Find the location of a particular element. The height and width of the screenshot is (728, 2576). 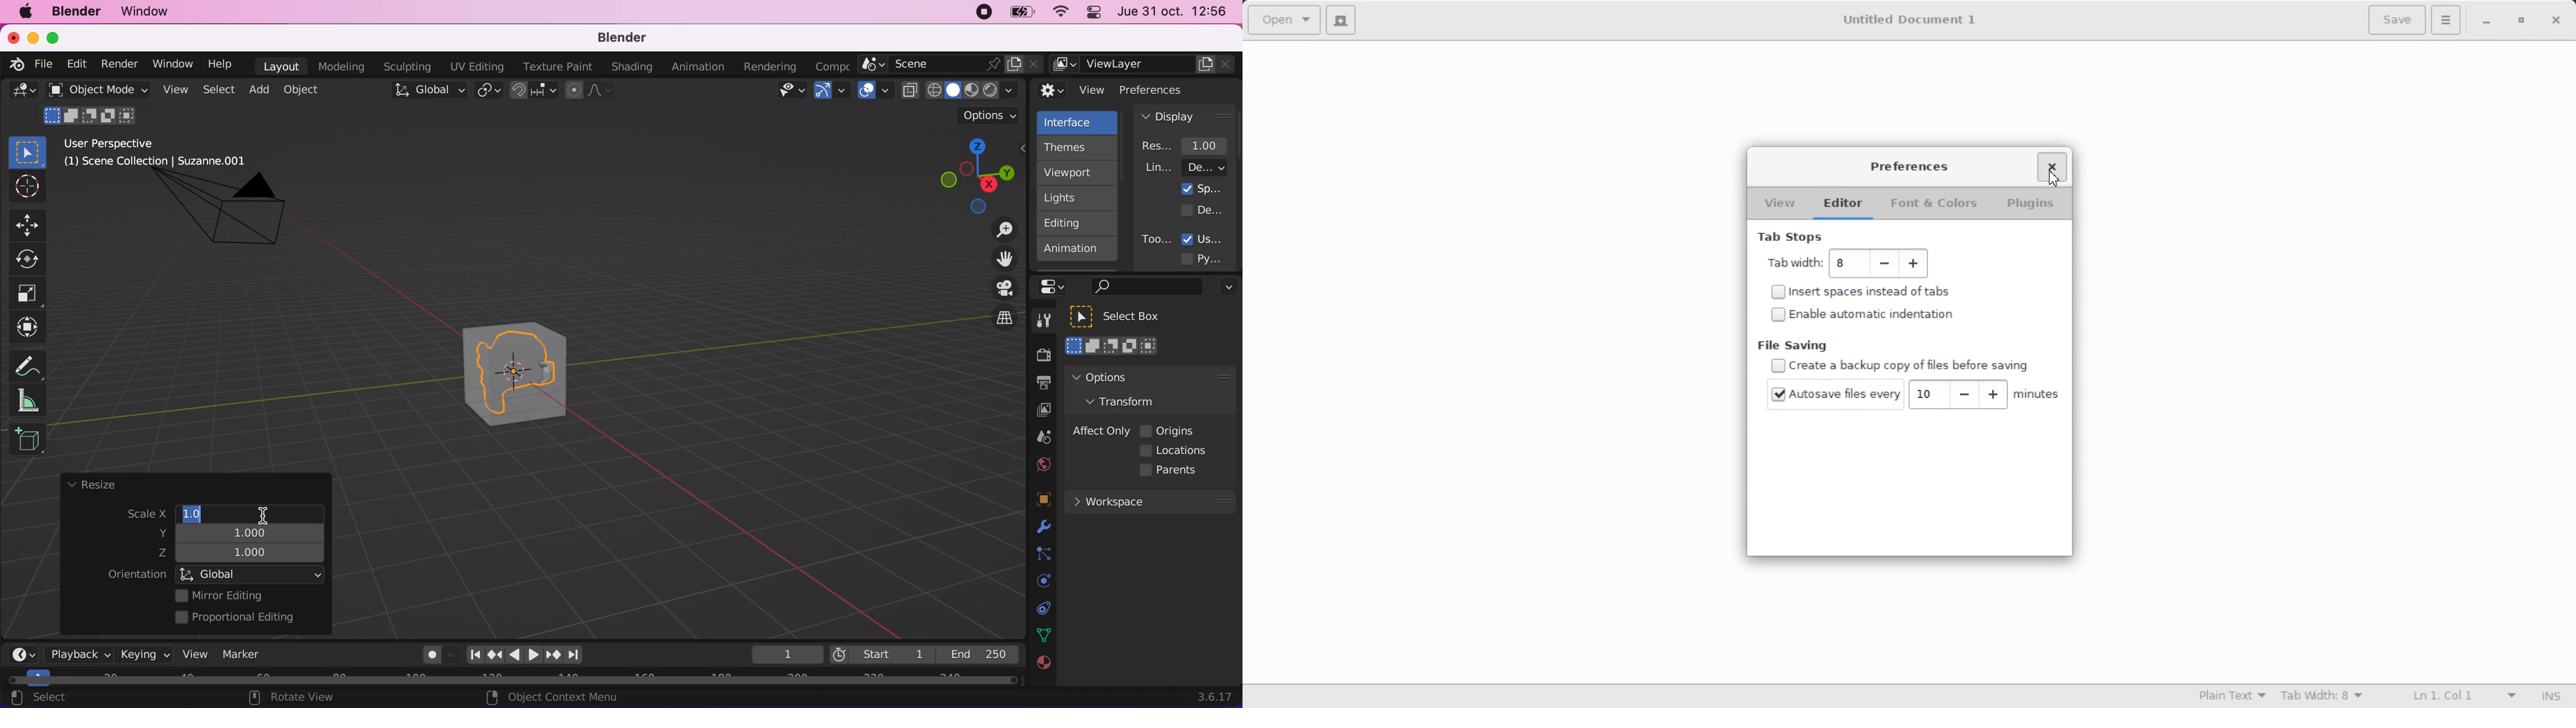

Open a file is located at coordinates (1283, 19).